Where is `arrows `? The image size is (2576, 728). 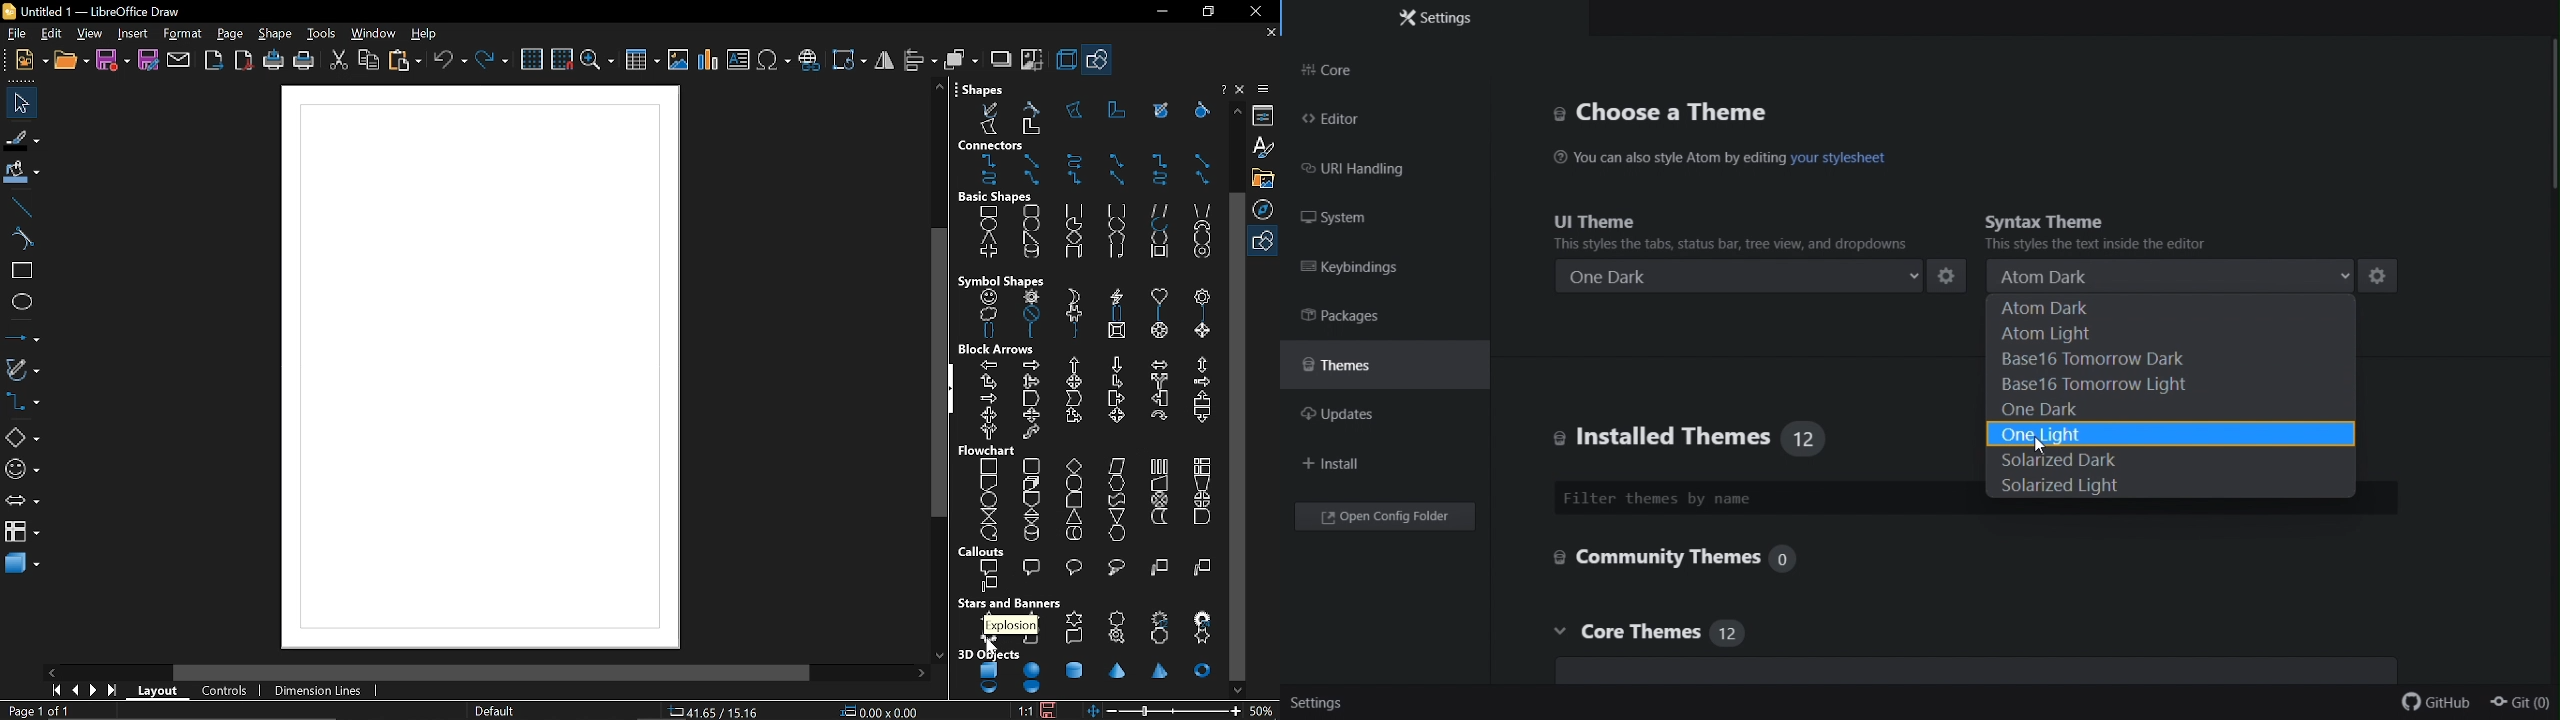
arrows  is located at coordinates (20, 503).